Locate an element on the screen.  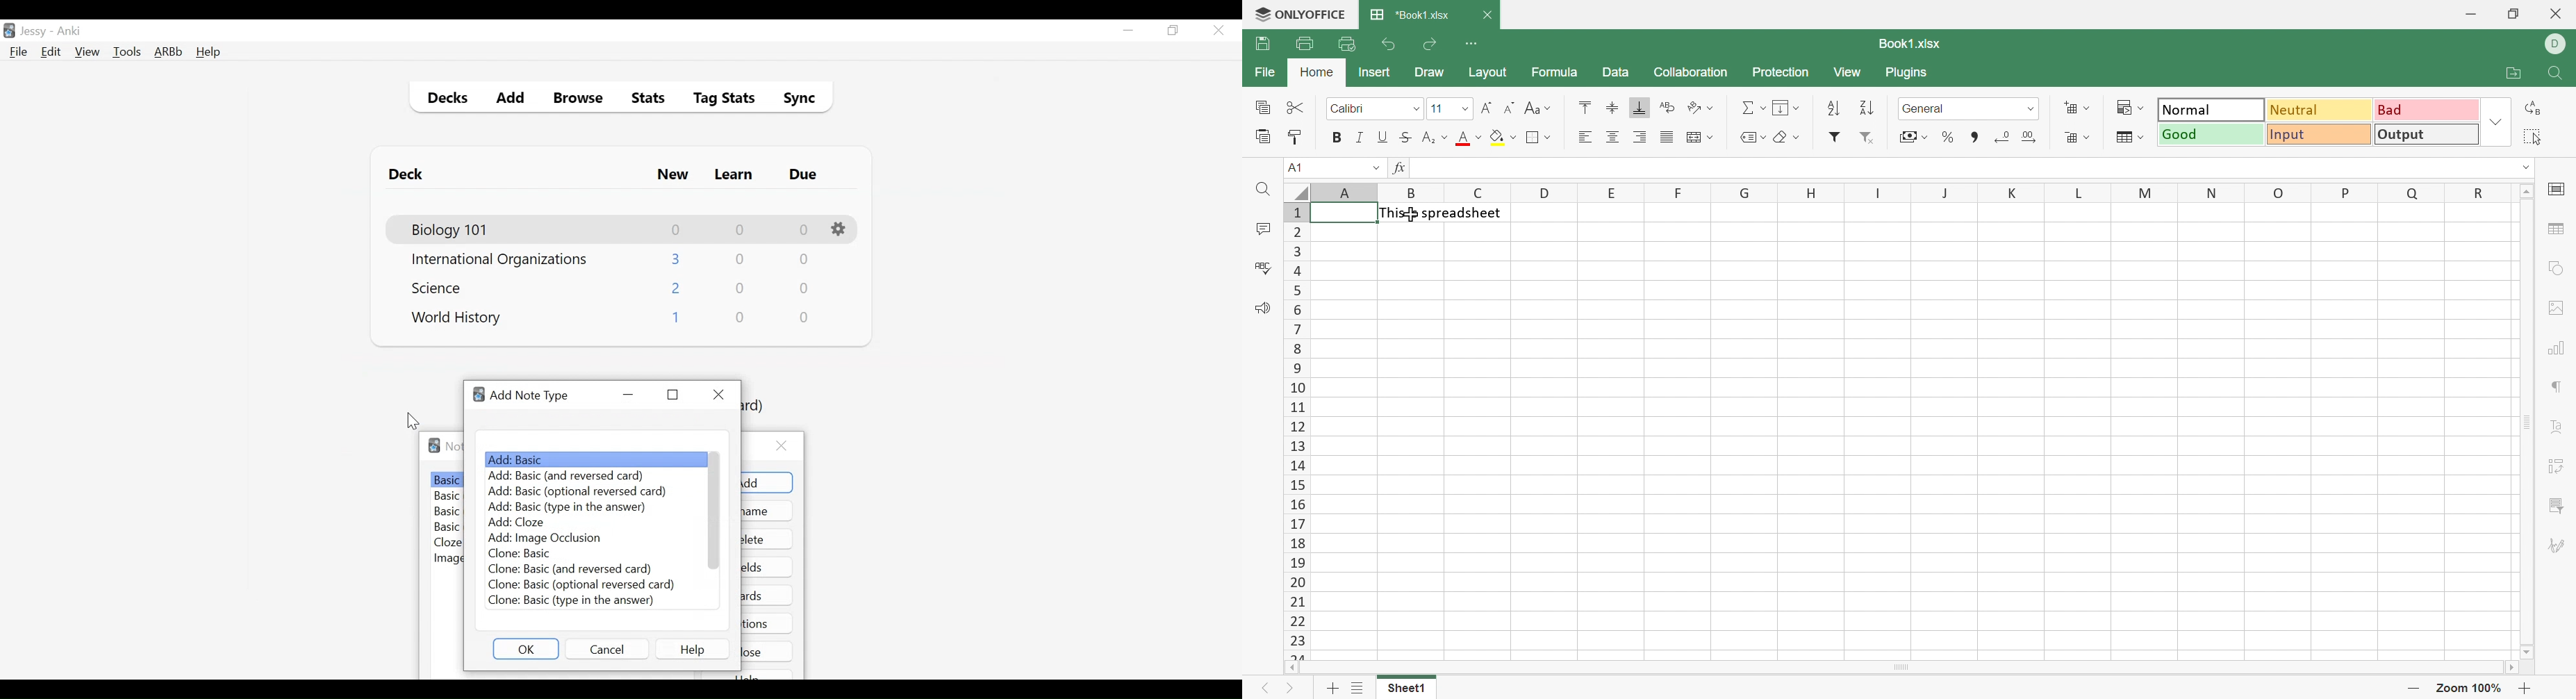
Due Card Count is located at coordinates (803, 261).